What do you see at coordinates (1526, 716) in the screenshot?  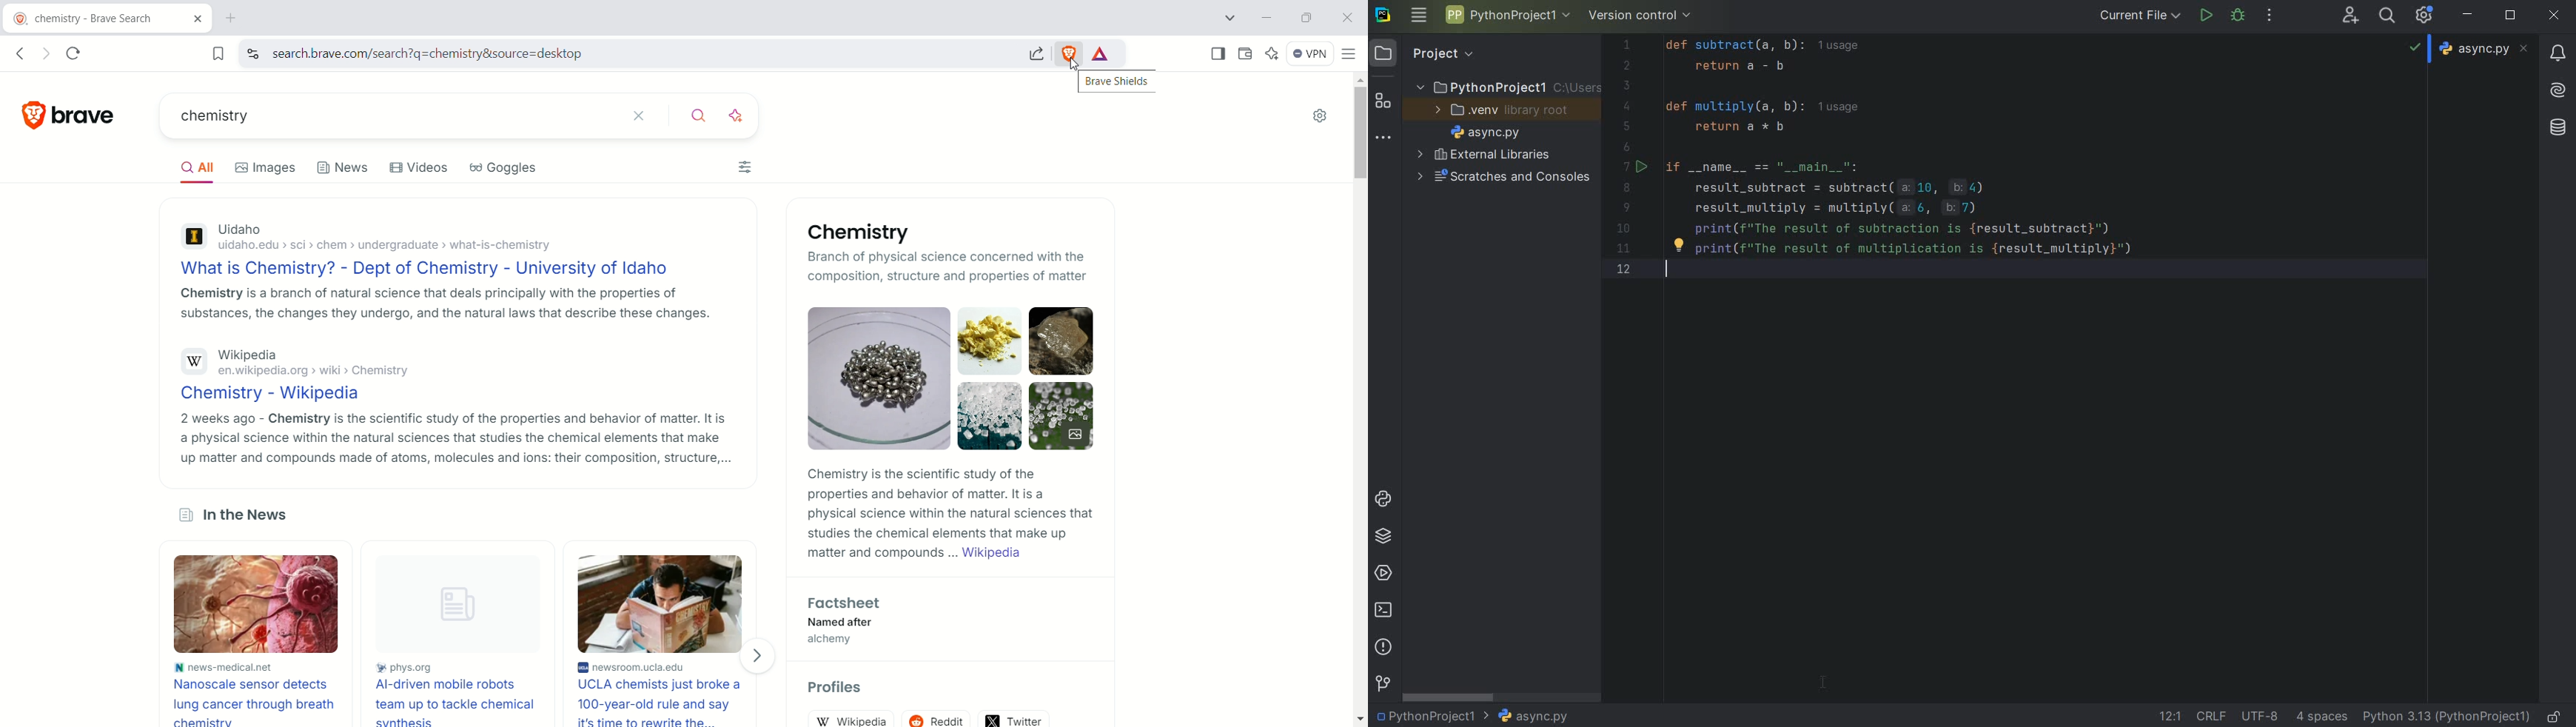 I see `file name` at bounding box center [1526, 716].